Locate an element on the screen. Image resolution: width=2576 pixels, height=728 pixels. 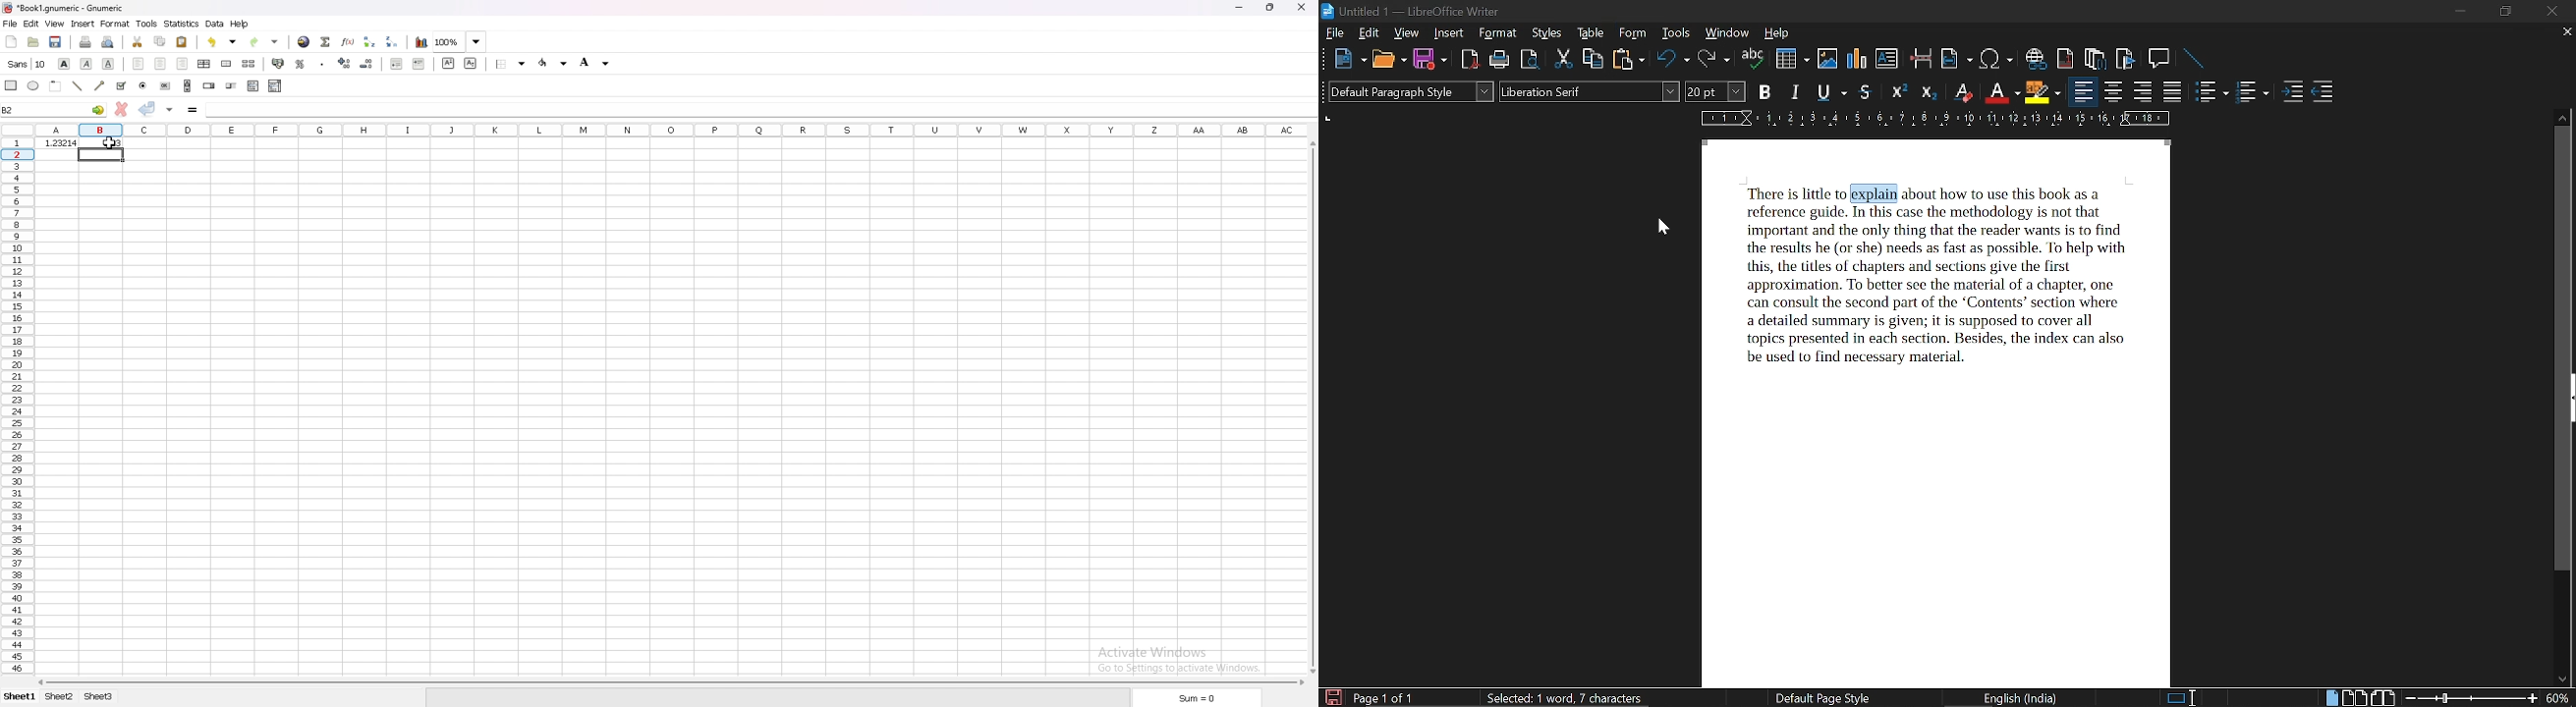
sum is located at coordinates (1196, 697).